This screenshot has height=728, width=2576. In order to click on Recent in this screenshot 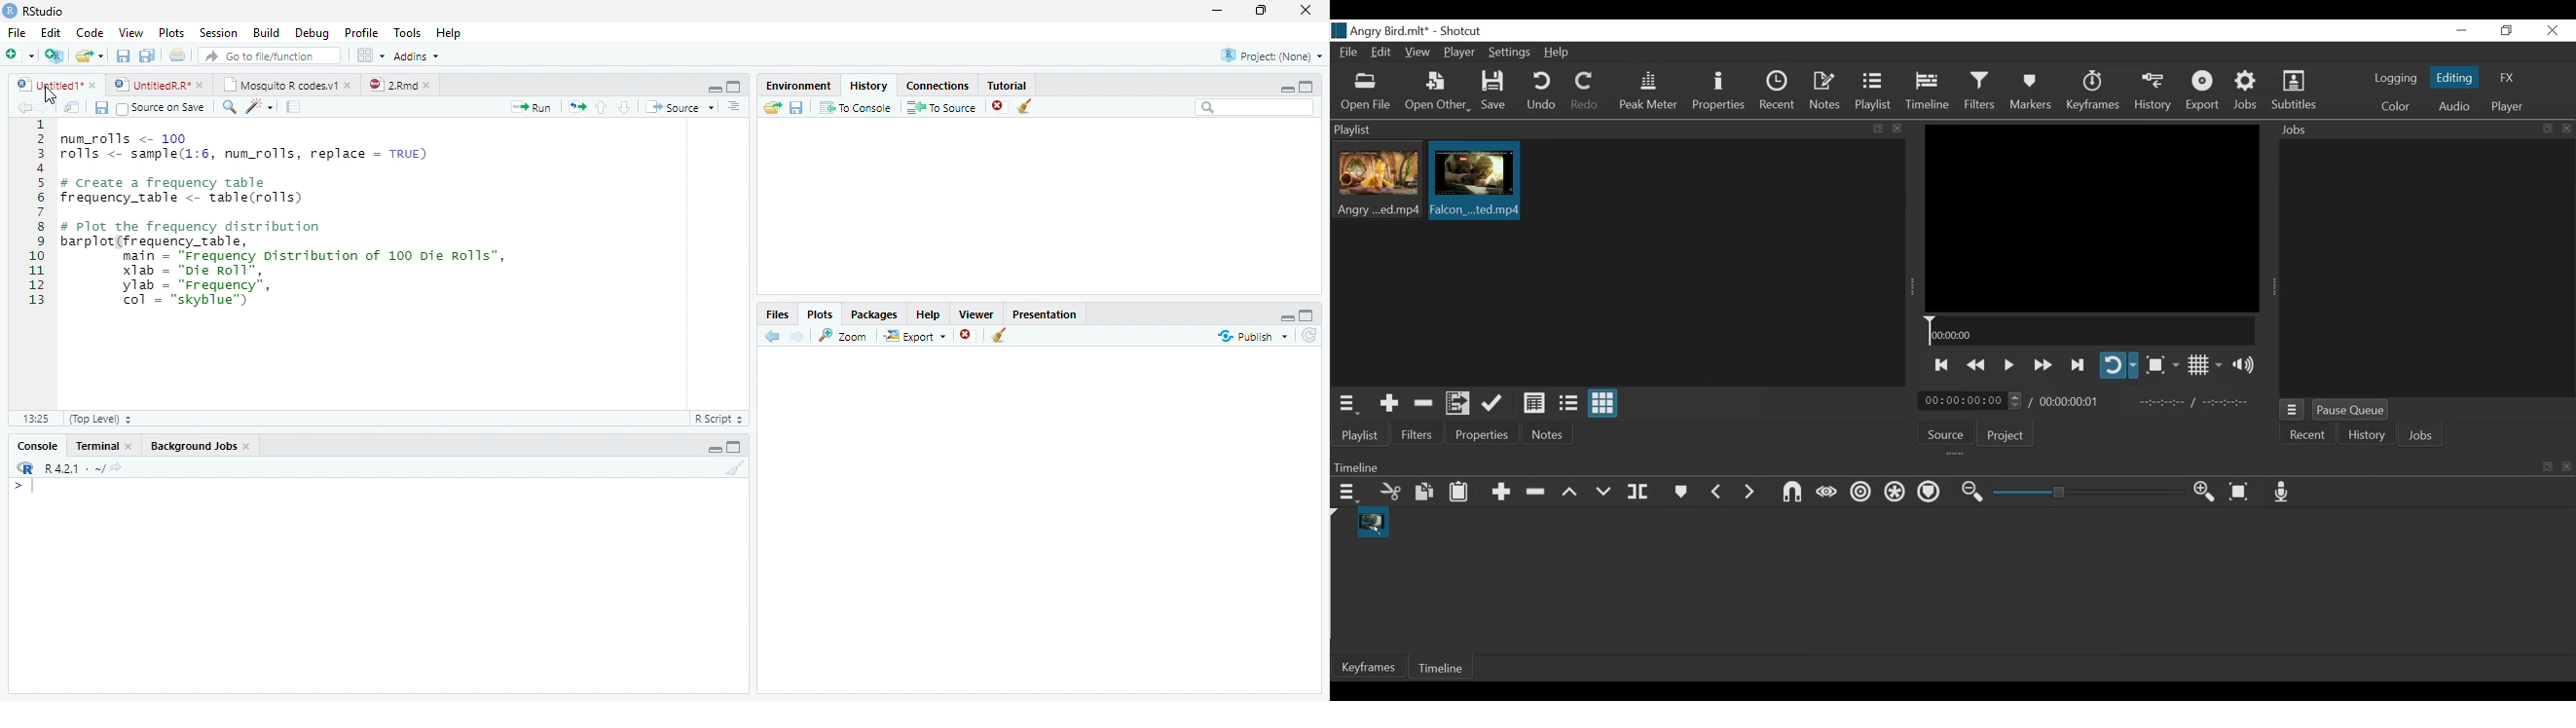, I will do `click(1778, 89)`.